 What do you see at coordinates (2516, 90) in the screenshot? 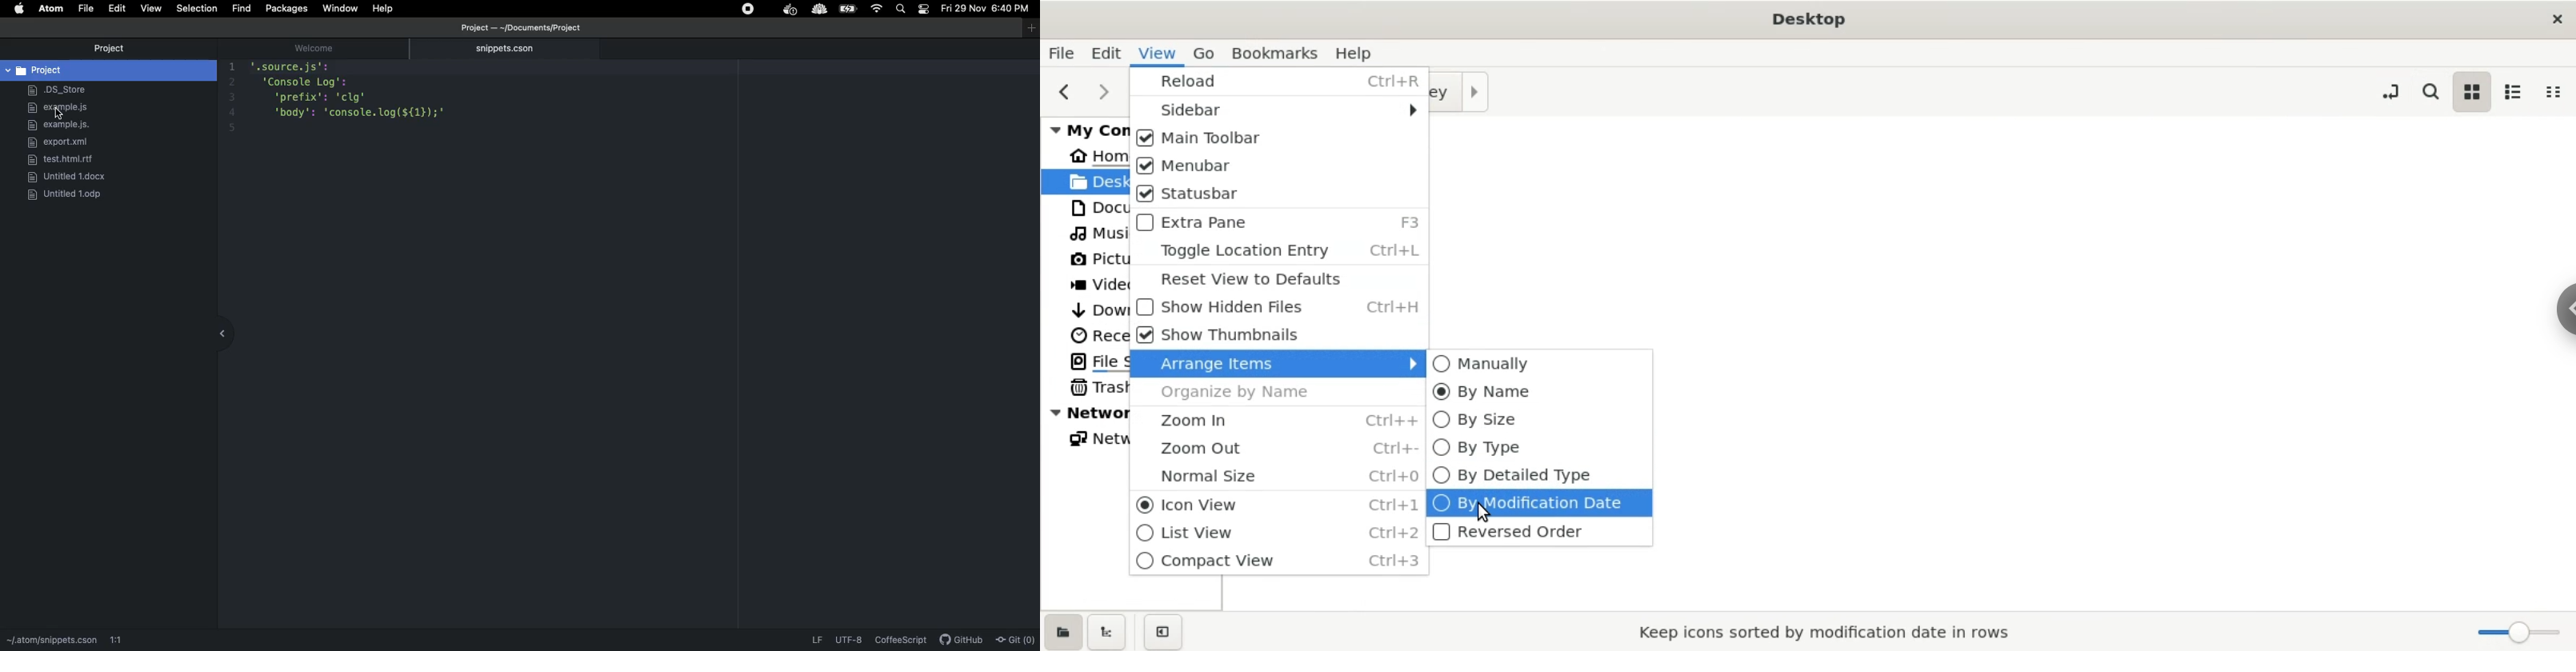
I see `list view` at bounding box center [2516, 90].